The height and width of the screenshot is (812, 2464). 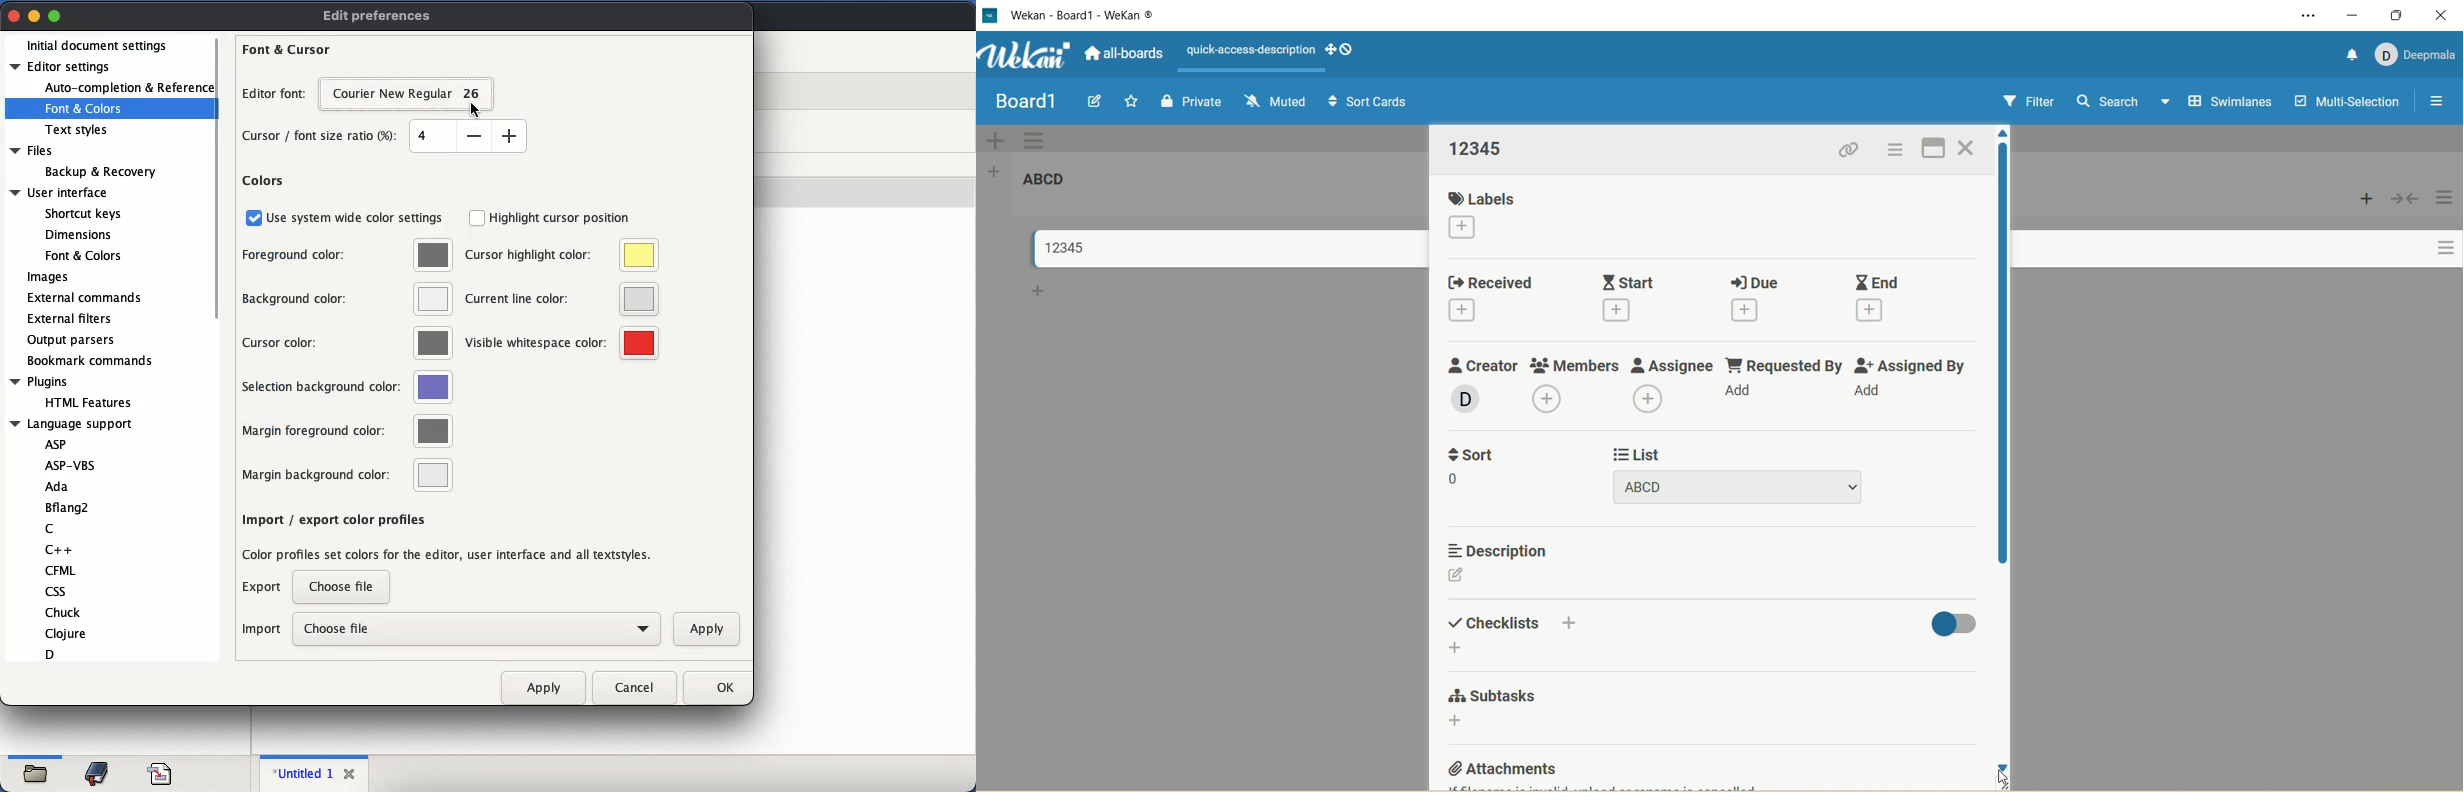 What do you see at coordinates (2368, 199) in the screenshot?
I see `add card` at bounding box center [2368, 199].